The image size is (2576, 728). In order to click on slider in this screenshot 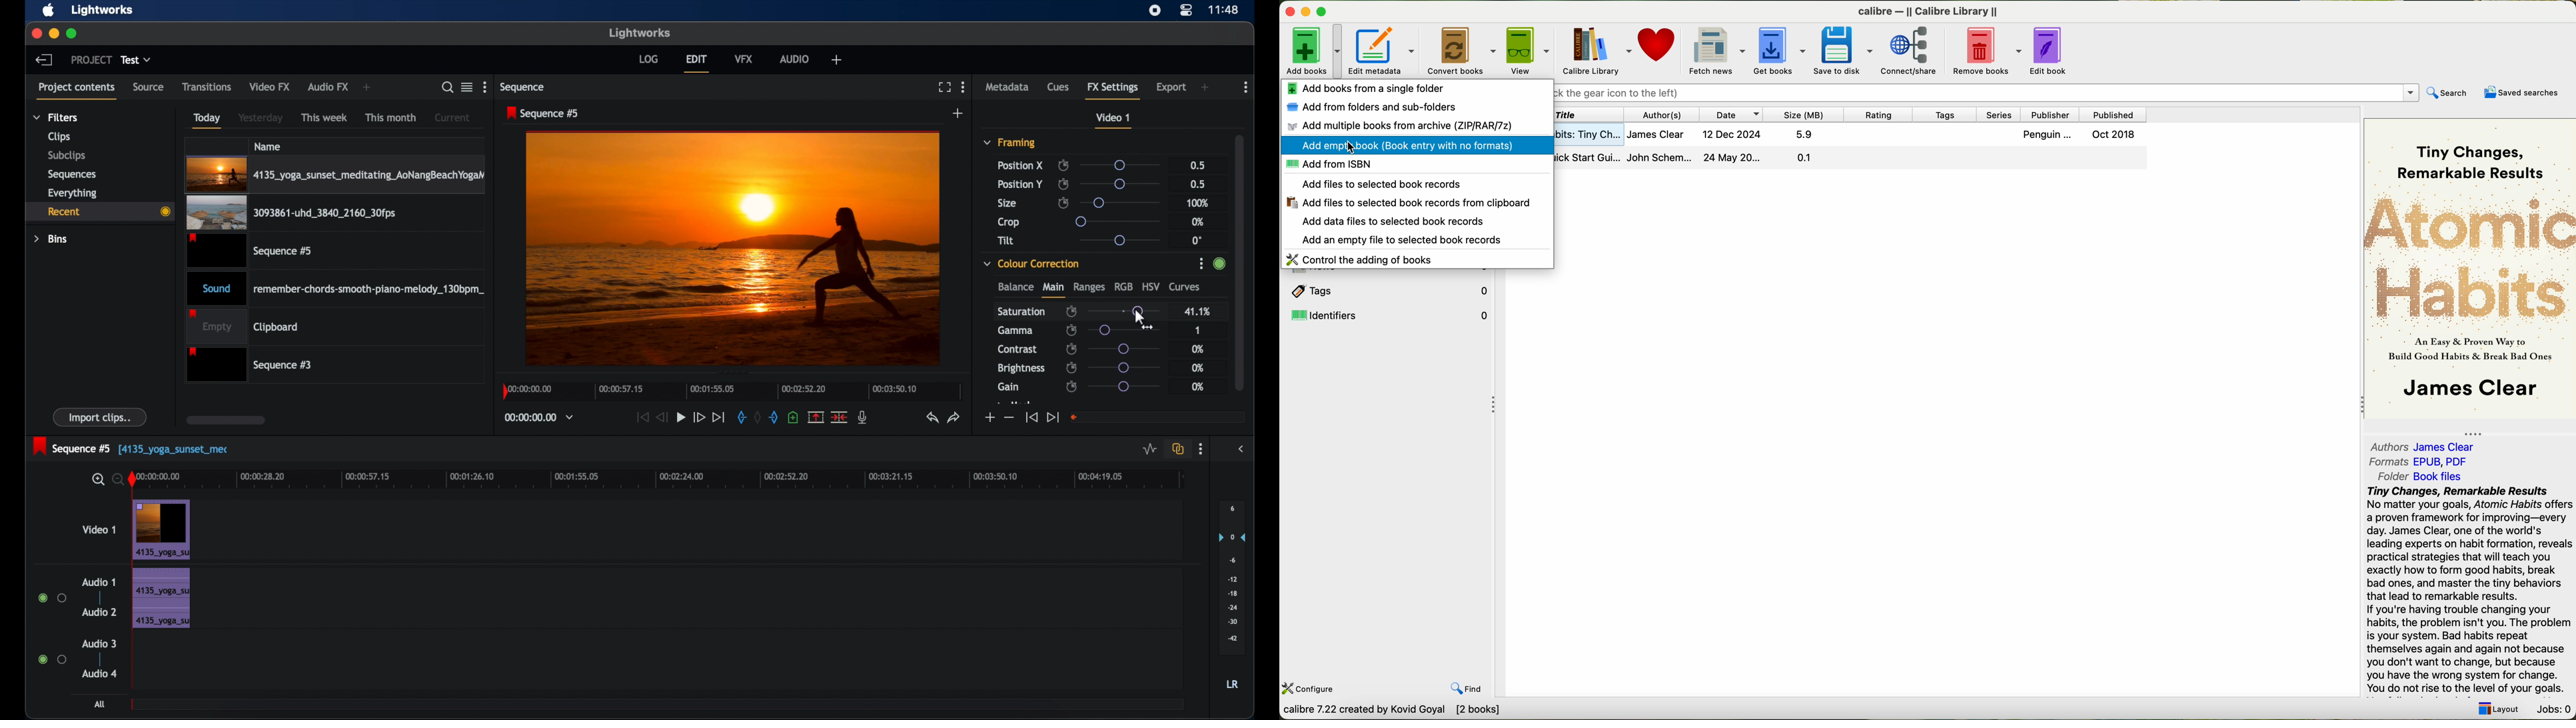, I will do `click(1128, 330)`.